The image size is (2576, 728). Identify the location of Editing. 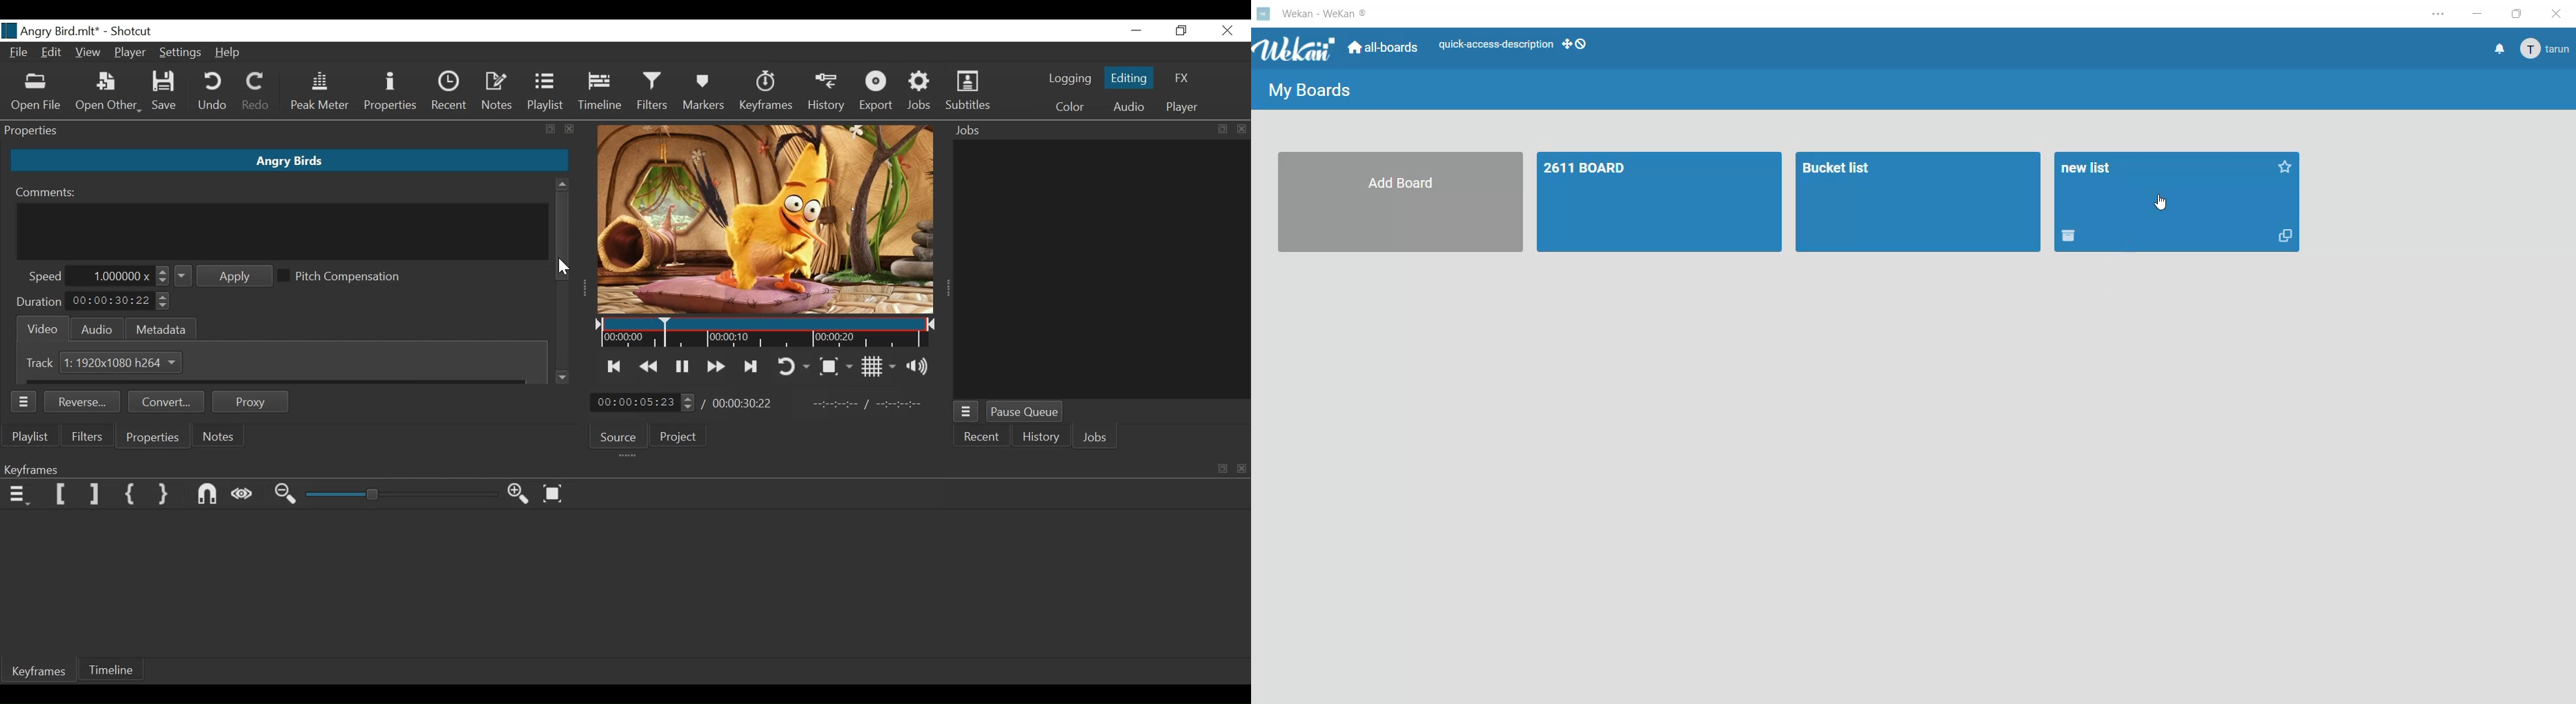
(1127, 78).